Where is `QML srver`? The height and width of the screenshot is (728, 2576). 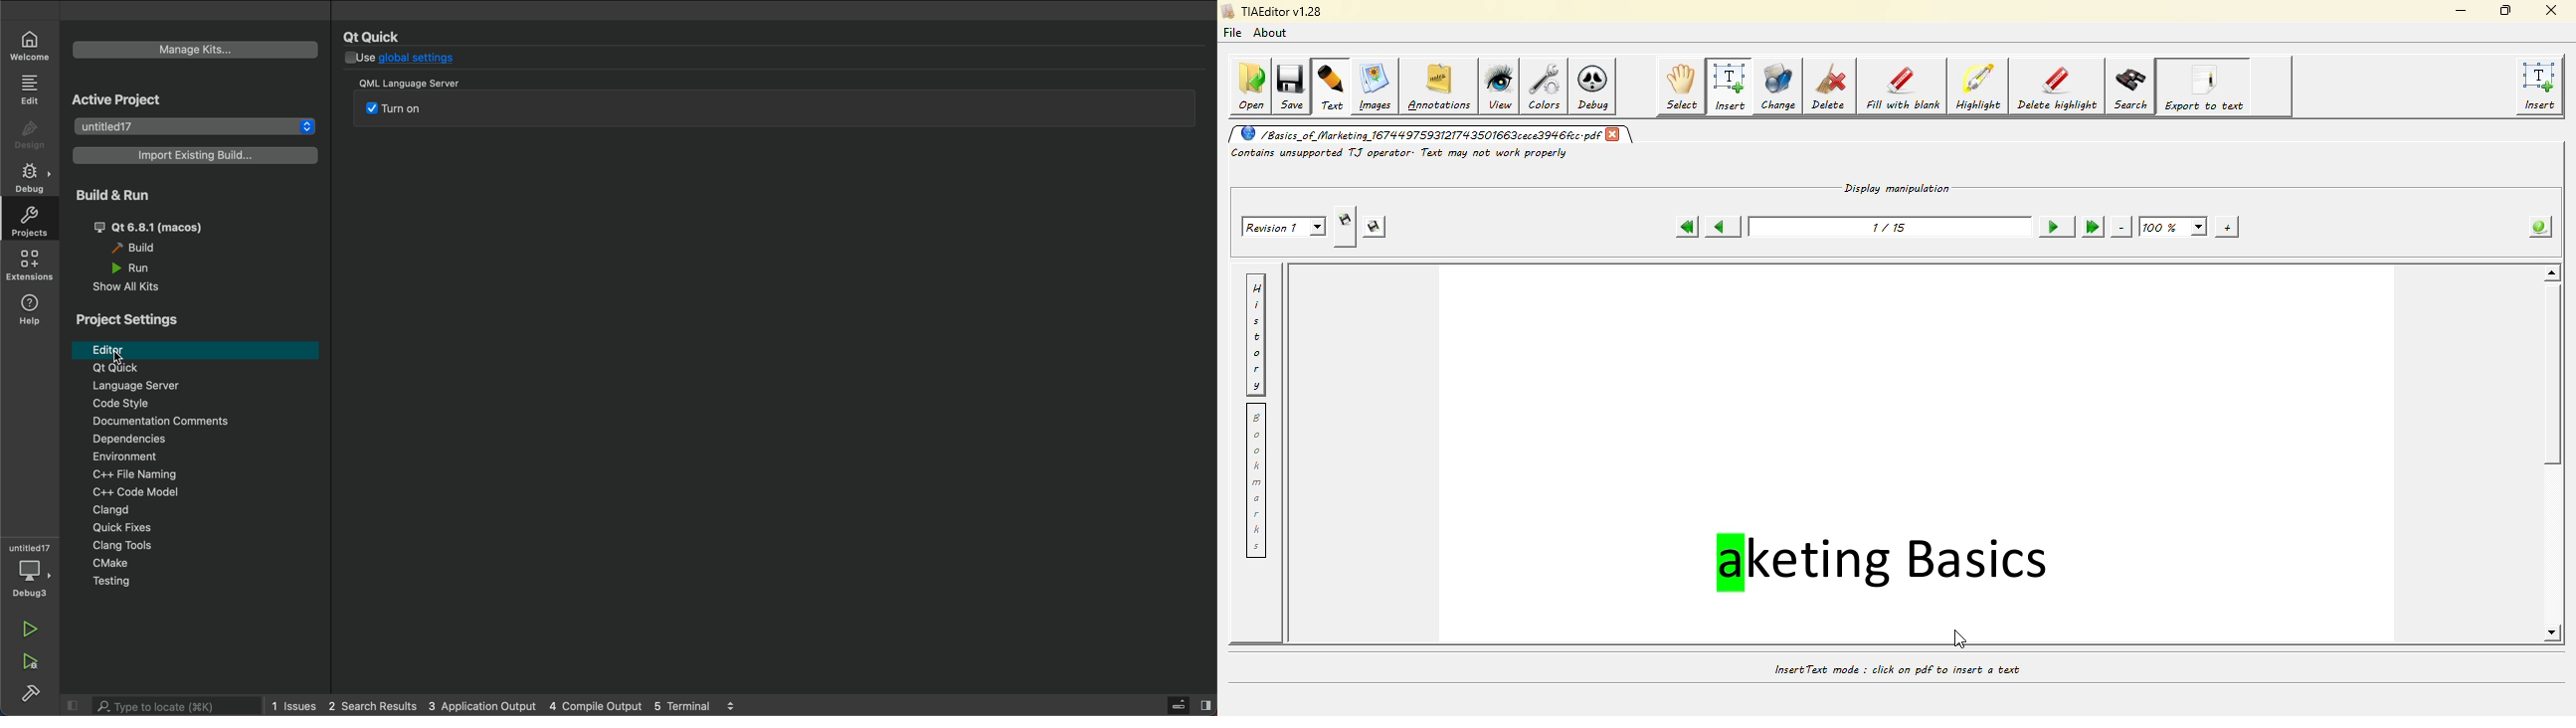
QML srver is located at coordinates (442, 109).